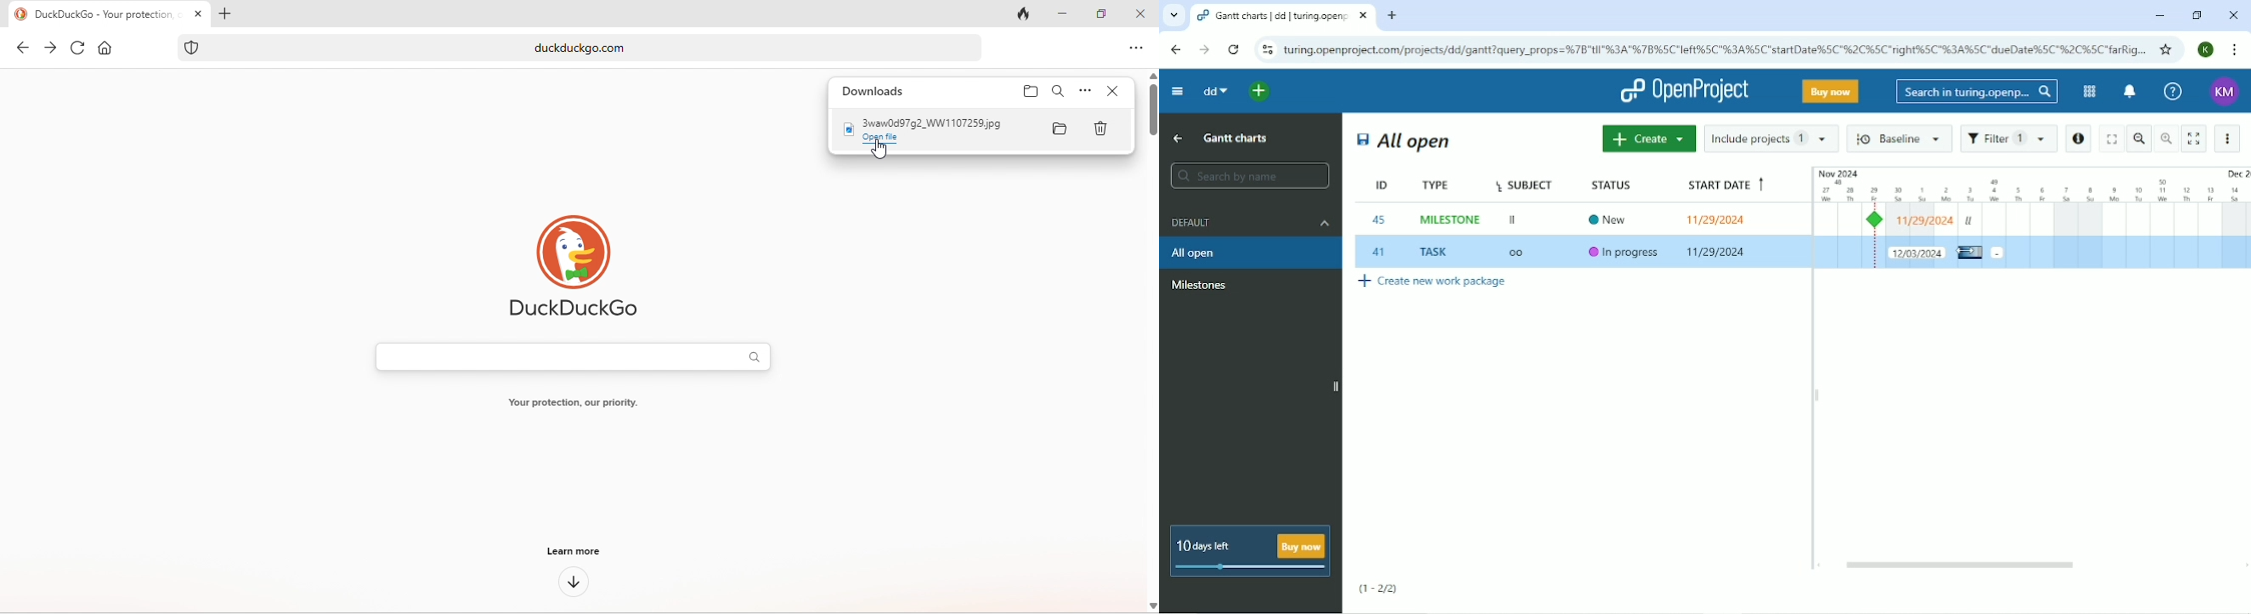  What do you see at coordinates (231, 15) in the screenshot?
I see `add tab` at bounding box center [231, 15].